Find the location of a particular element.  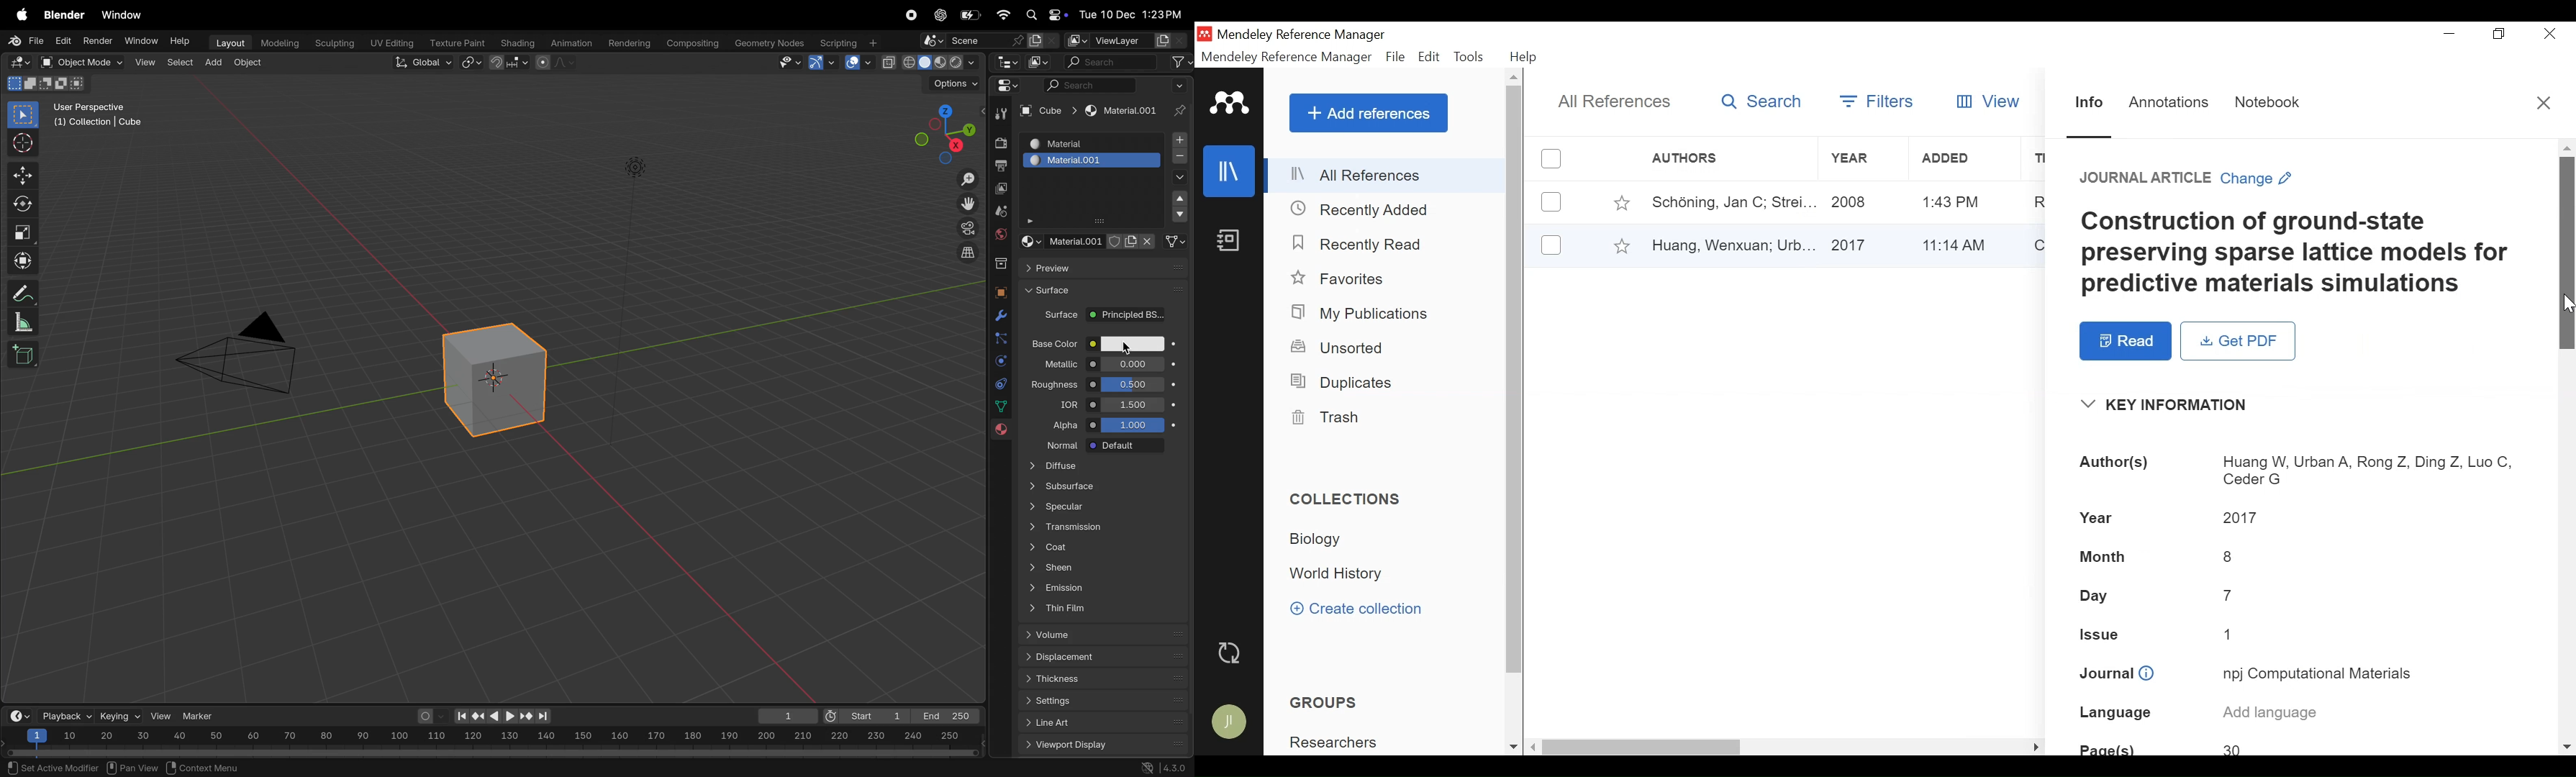

Uv editing is located at coordinates (389, 41).